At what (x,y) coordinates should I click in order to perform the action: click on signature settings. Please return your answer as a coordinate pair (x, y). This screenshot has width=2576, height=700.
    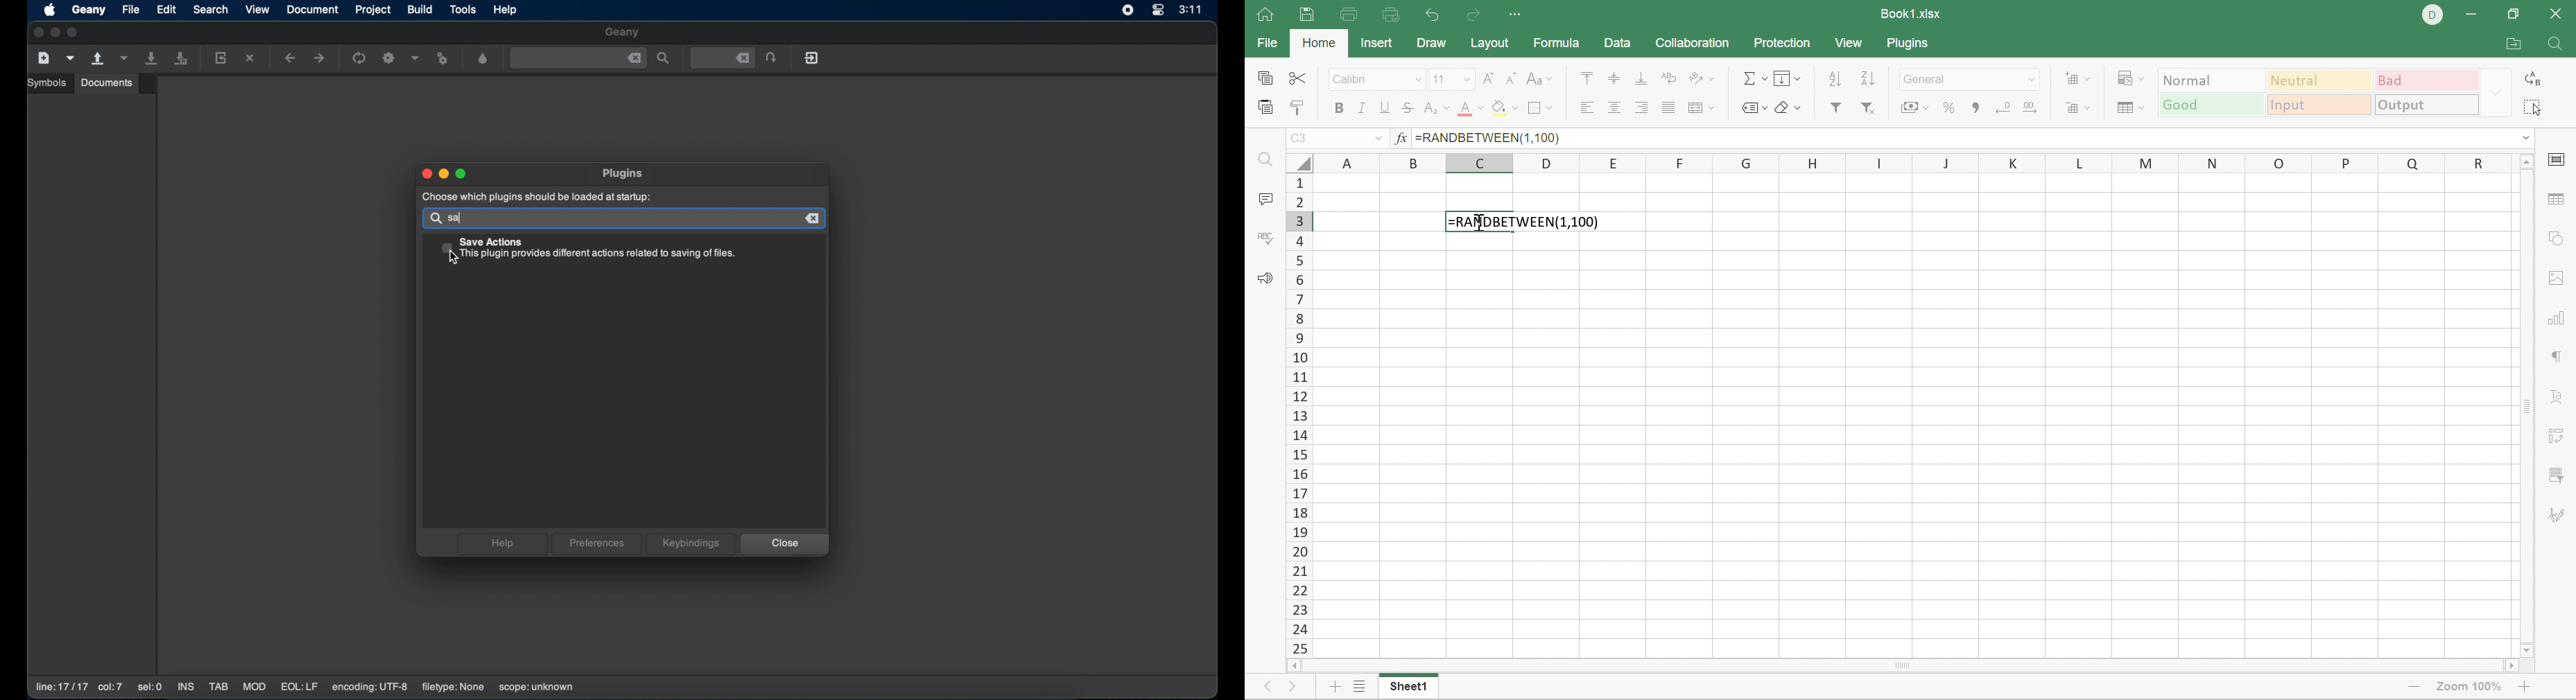
    Looking at the image, I should click on (2558, 514).